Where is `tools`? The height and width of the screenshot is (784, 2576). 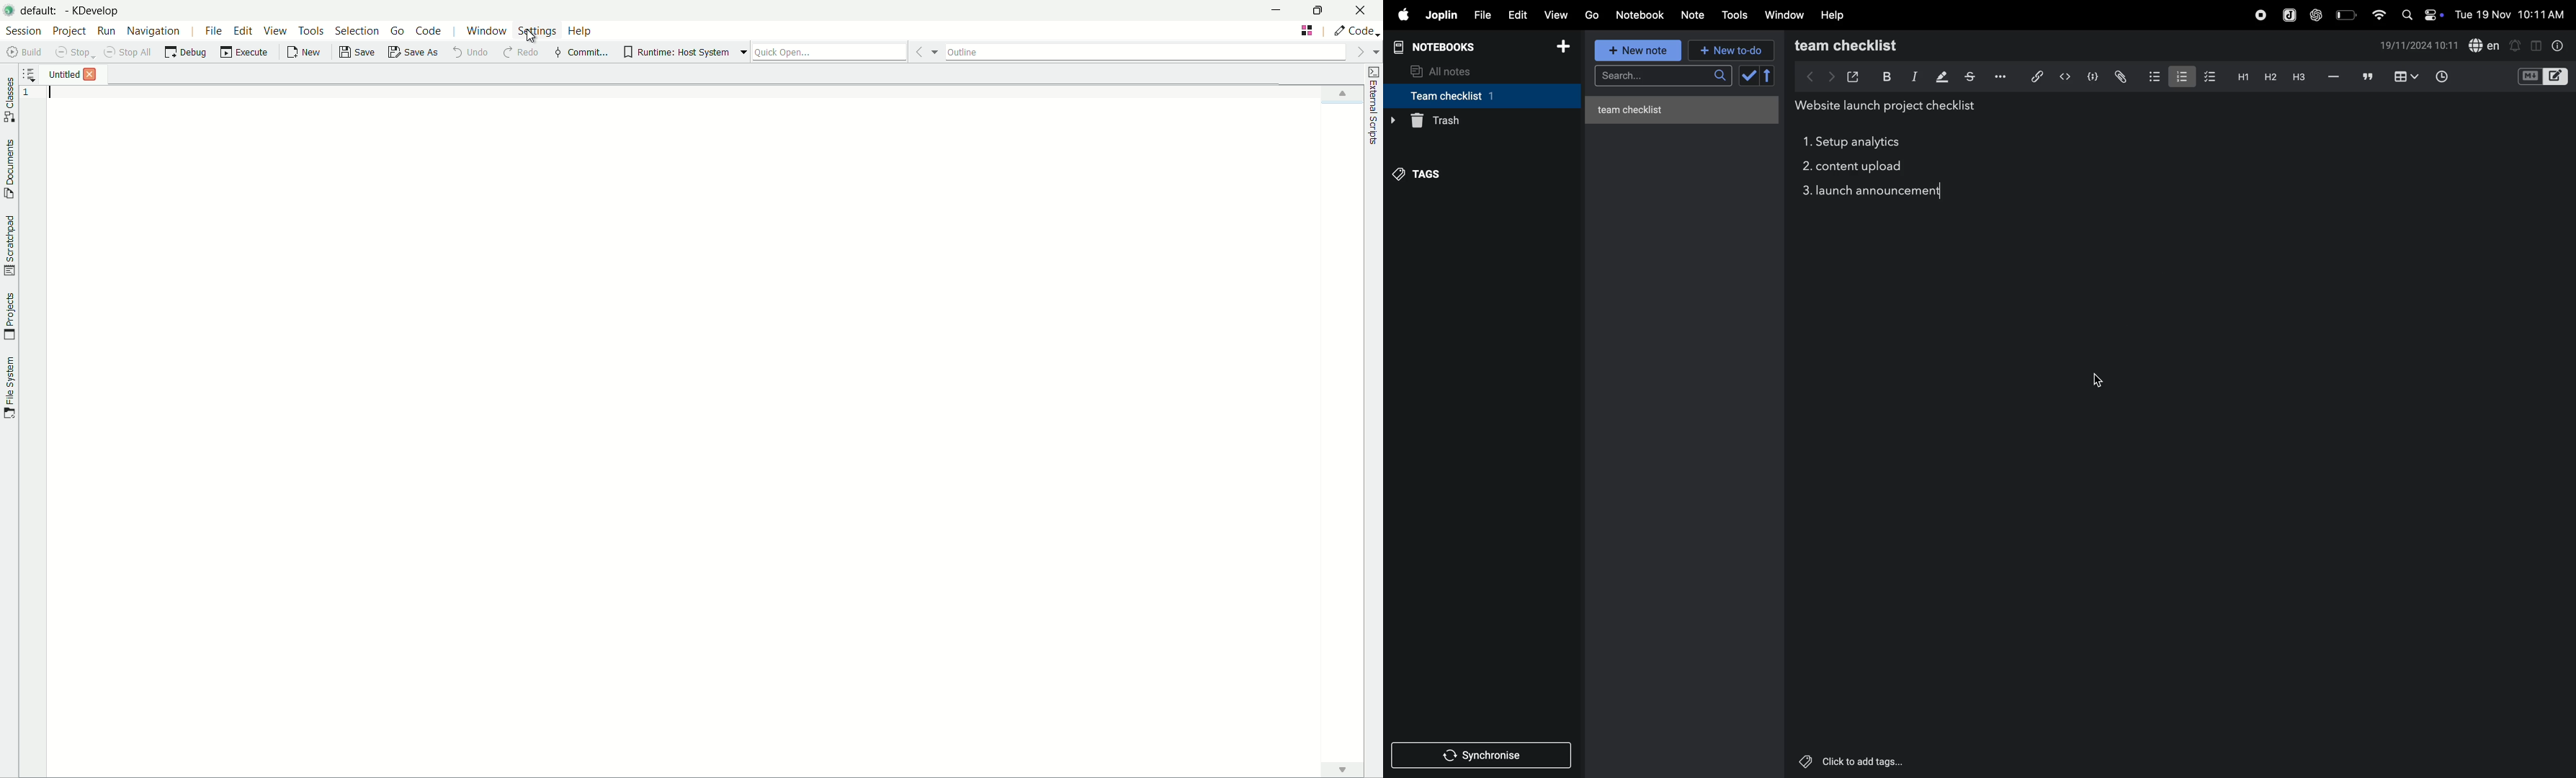 tools is located at coordinates (1736, 15).